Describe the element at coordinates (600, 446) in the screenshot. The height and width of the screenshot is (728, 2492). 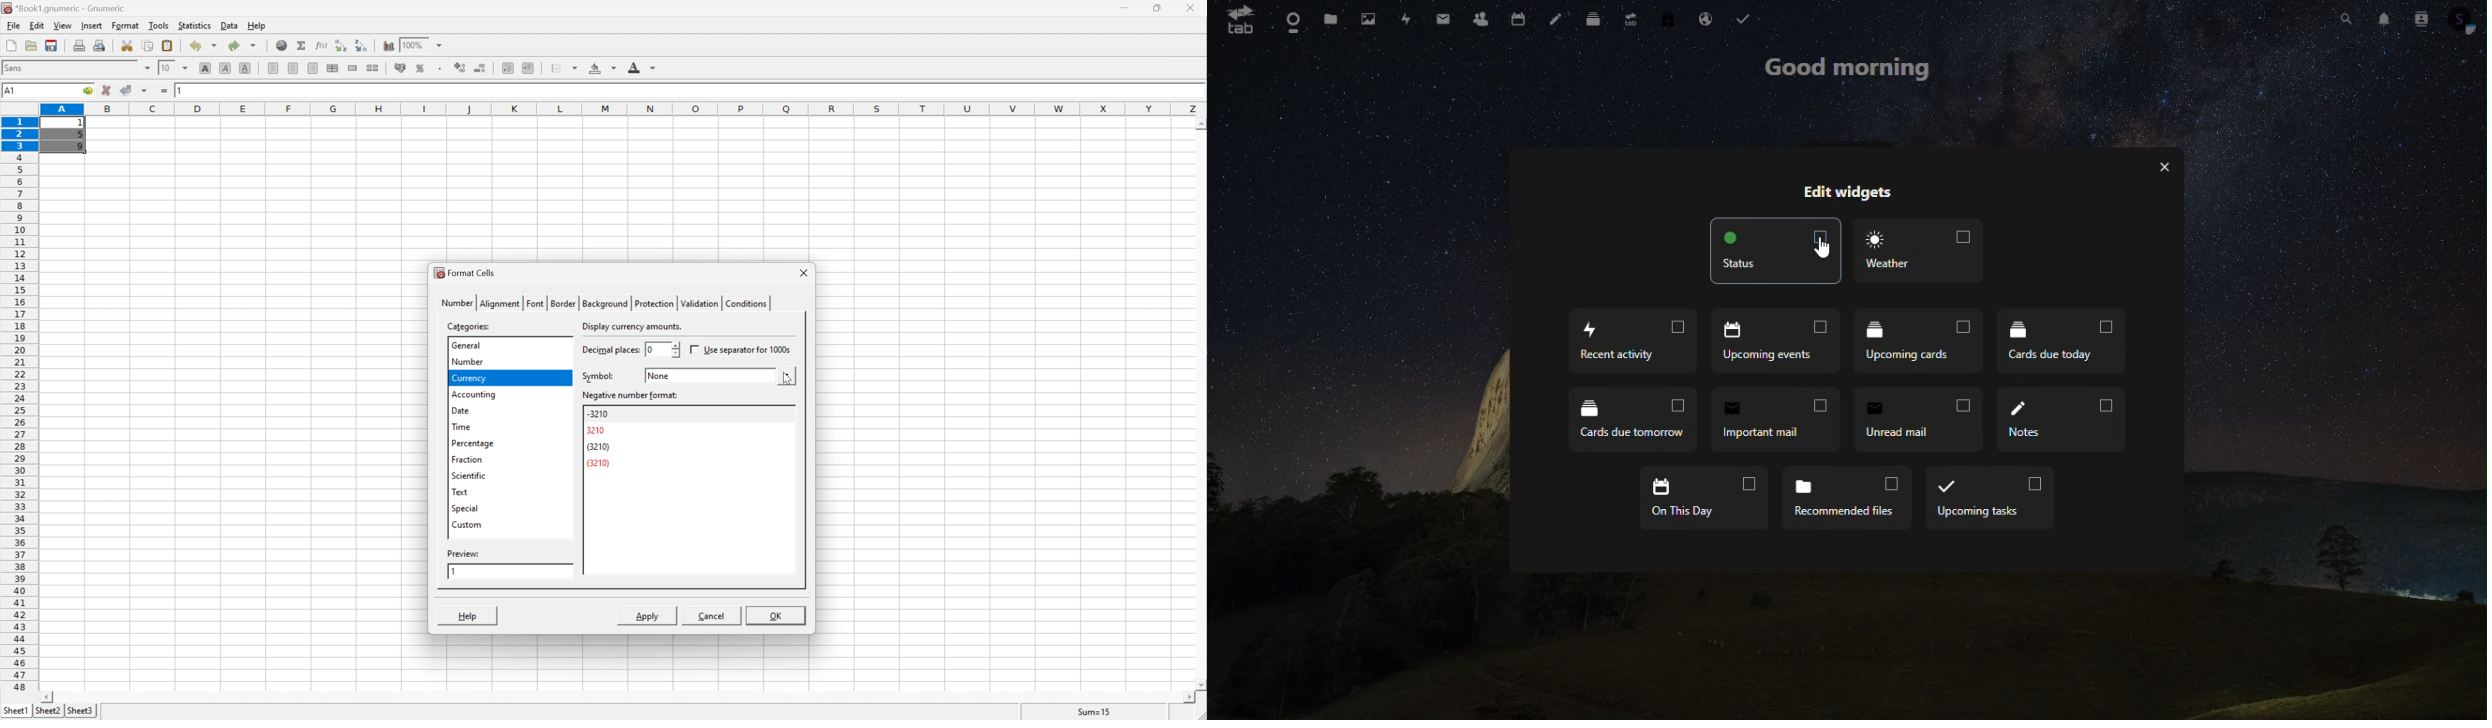
I see `(3210)` at that location.